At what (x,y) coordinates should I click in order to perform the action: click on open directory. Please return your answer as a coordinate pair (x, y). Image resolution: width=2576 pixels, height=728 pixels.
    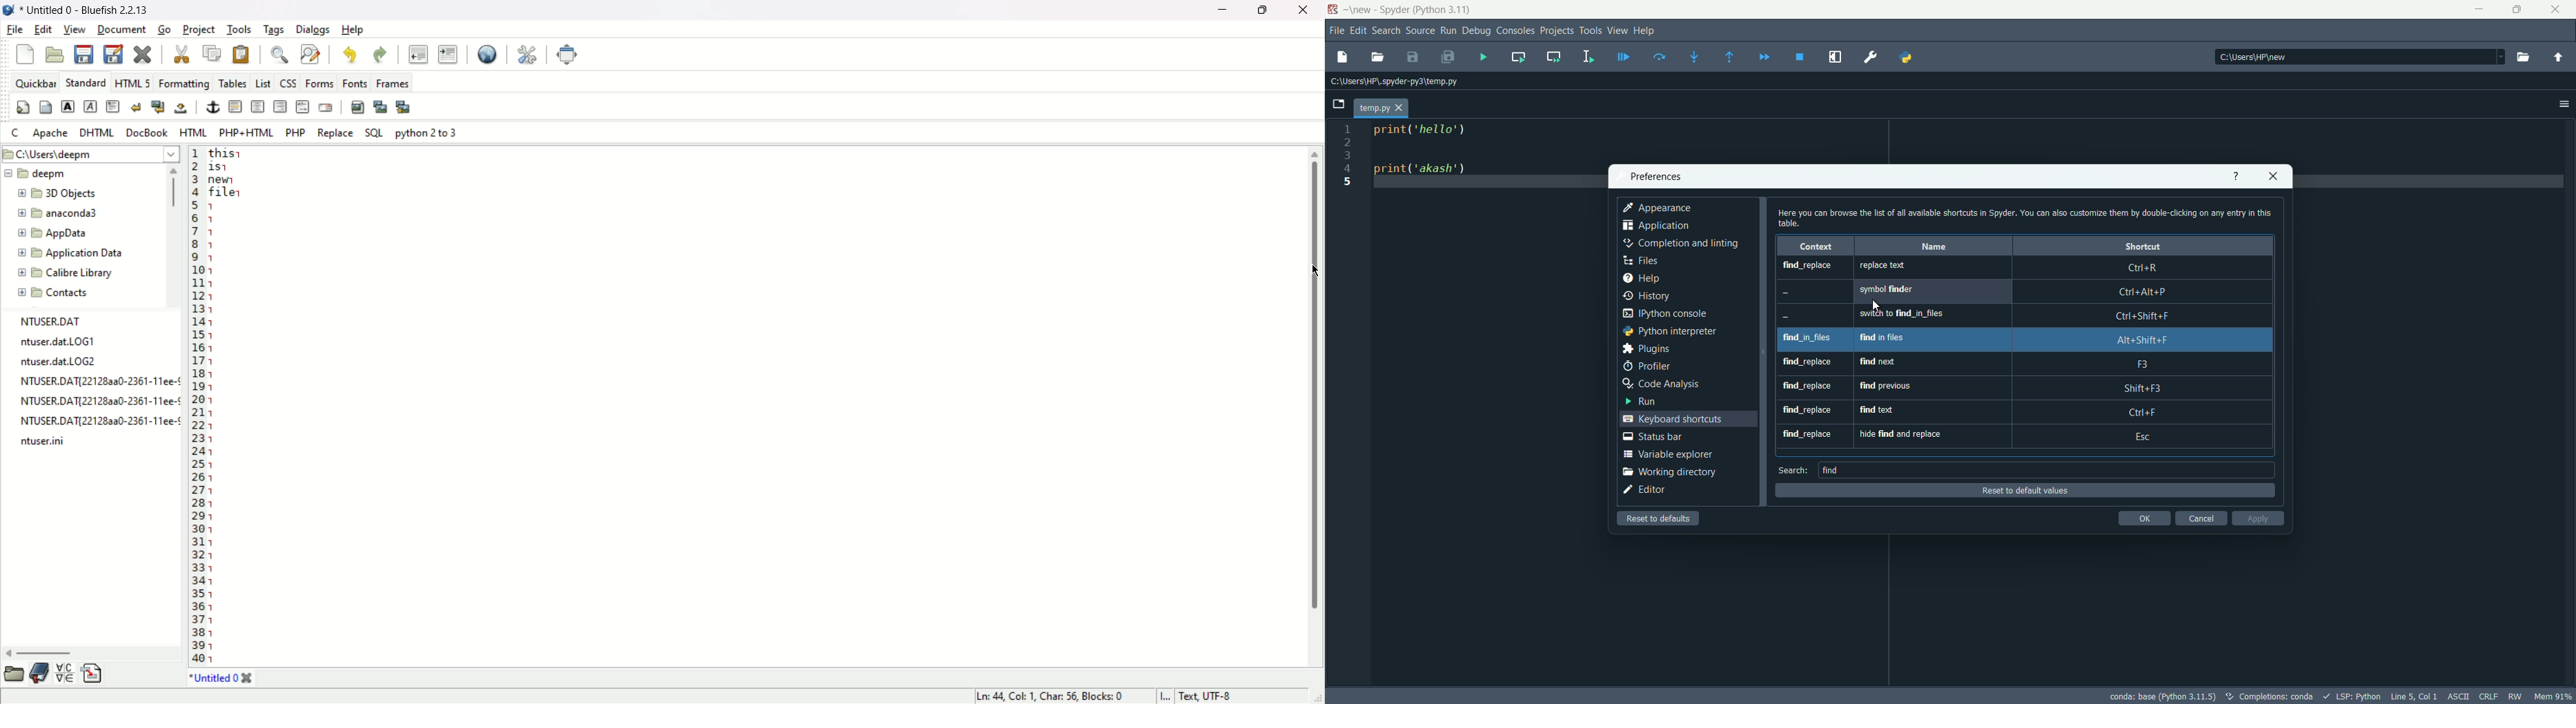
    Looking at the image, I should click on (2526, 59).